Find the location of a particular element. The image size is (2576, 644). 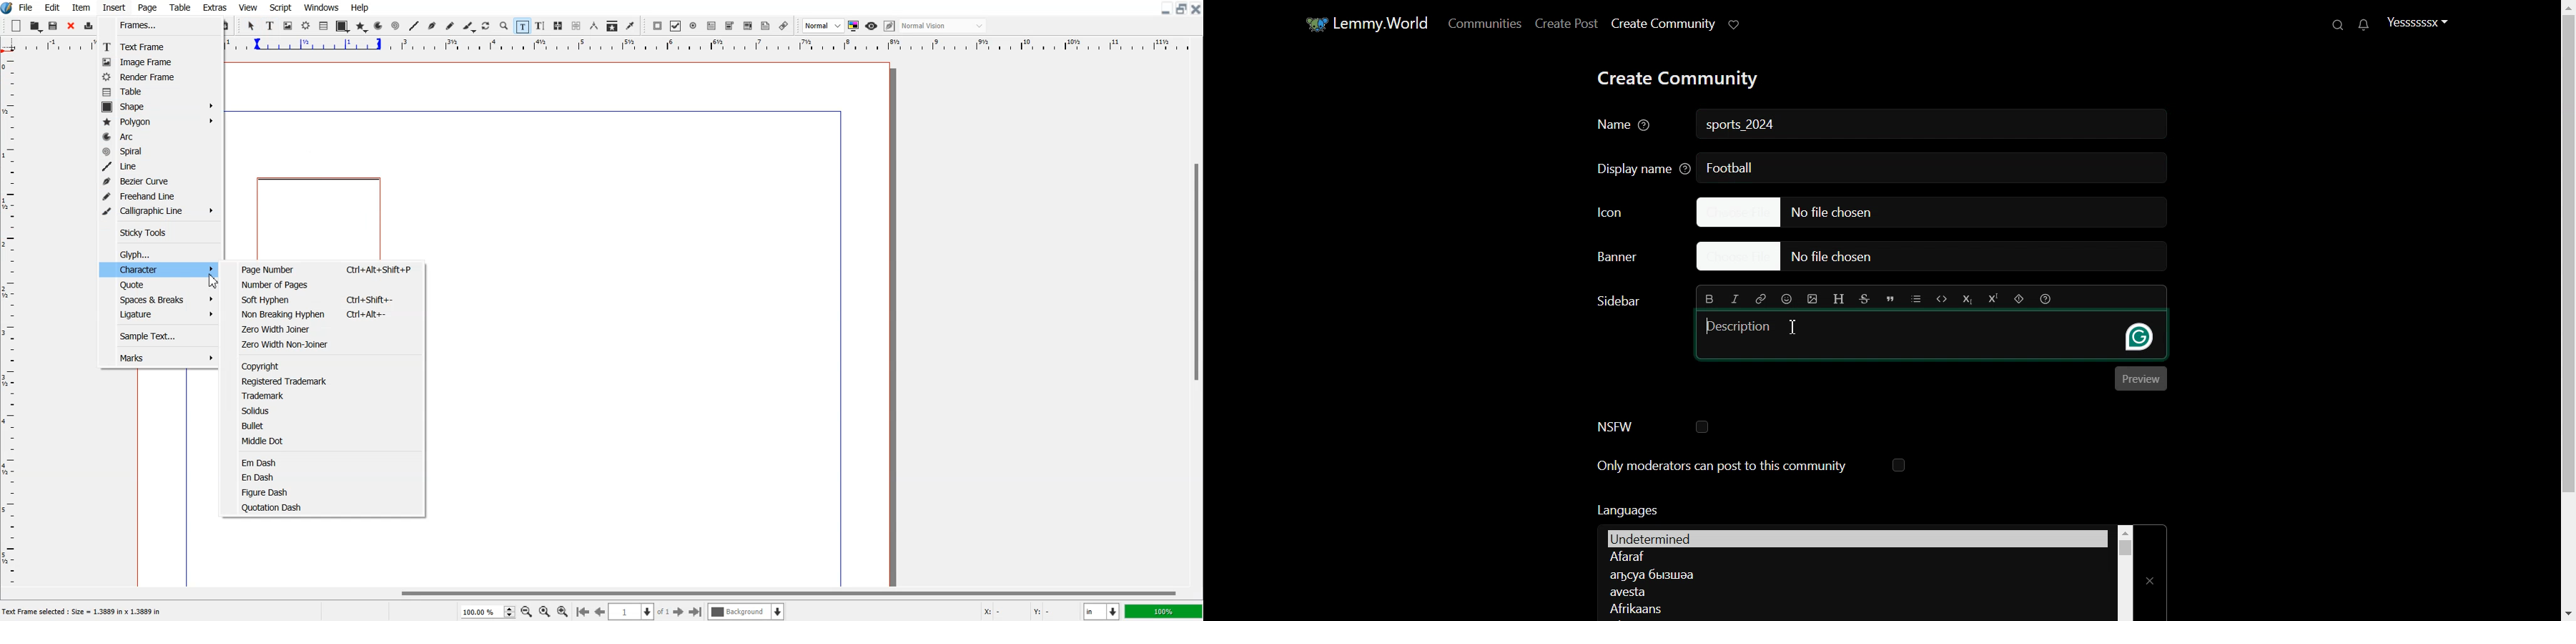

Arc is located at coordinates (160, 137).